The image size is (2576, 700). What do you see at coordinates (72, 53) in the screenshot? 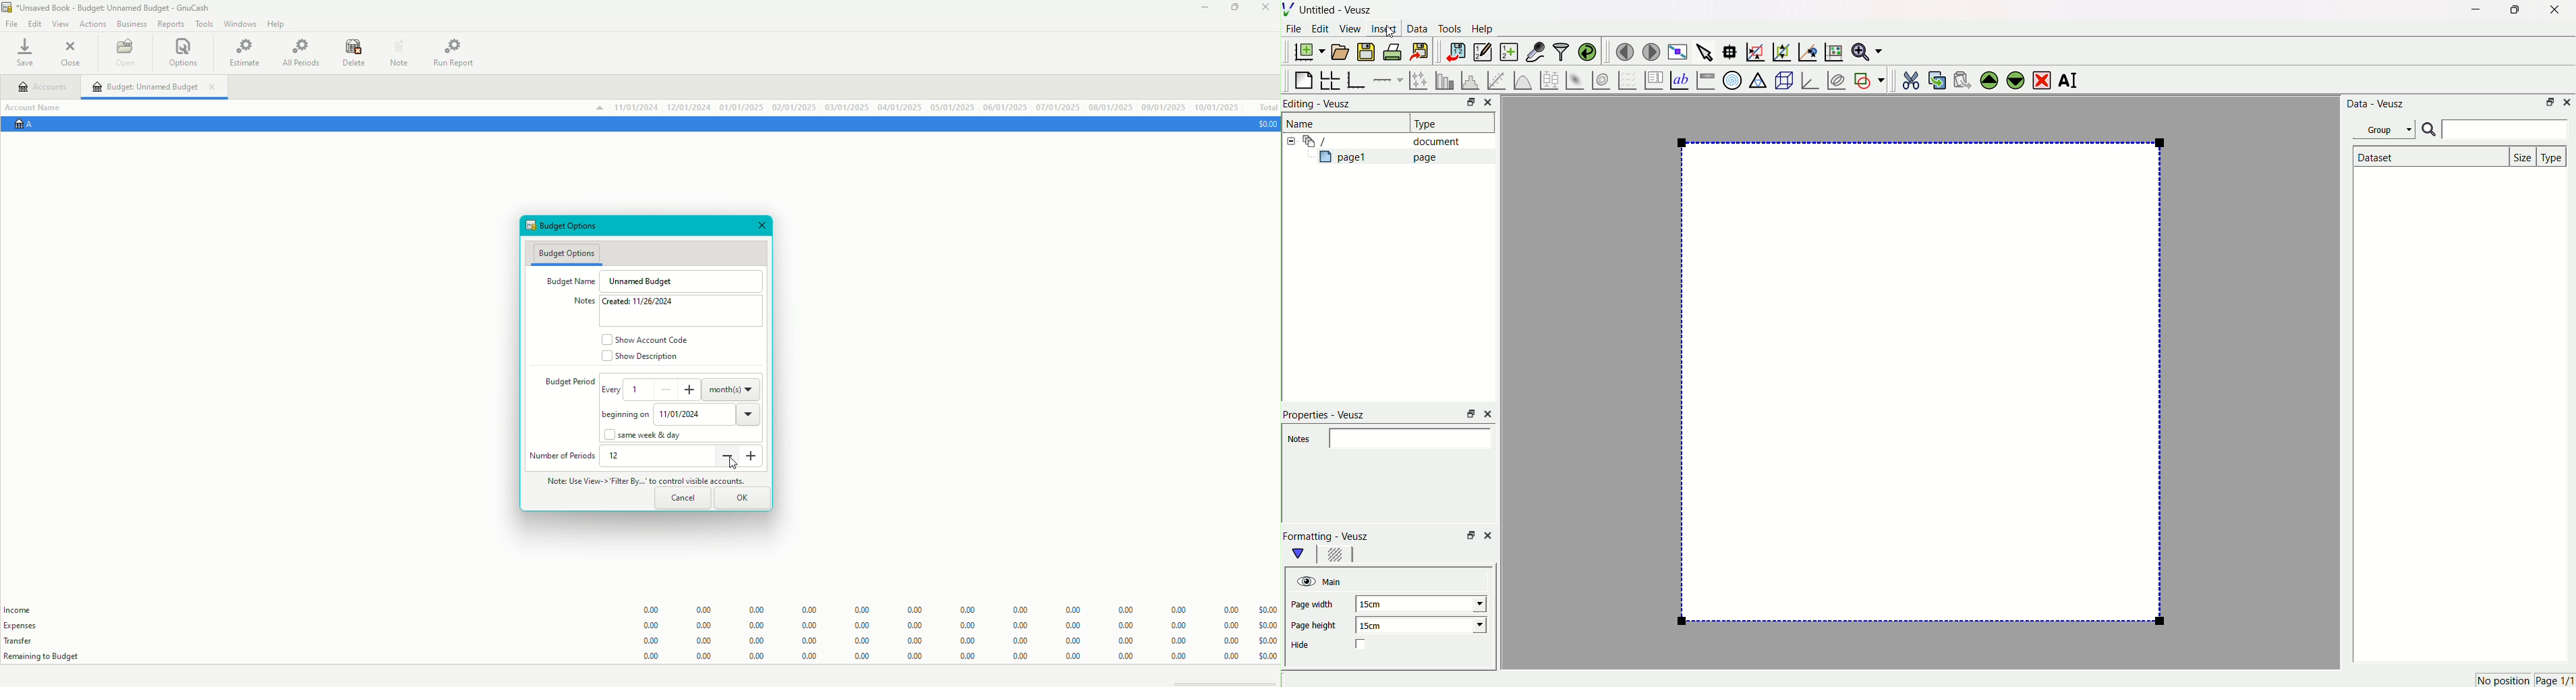
I see `Close` at bounding box center [72, 53].